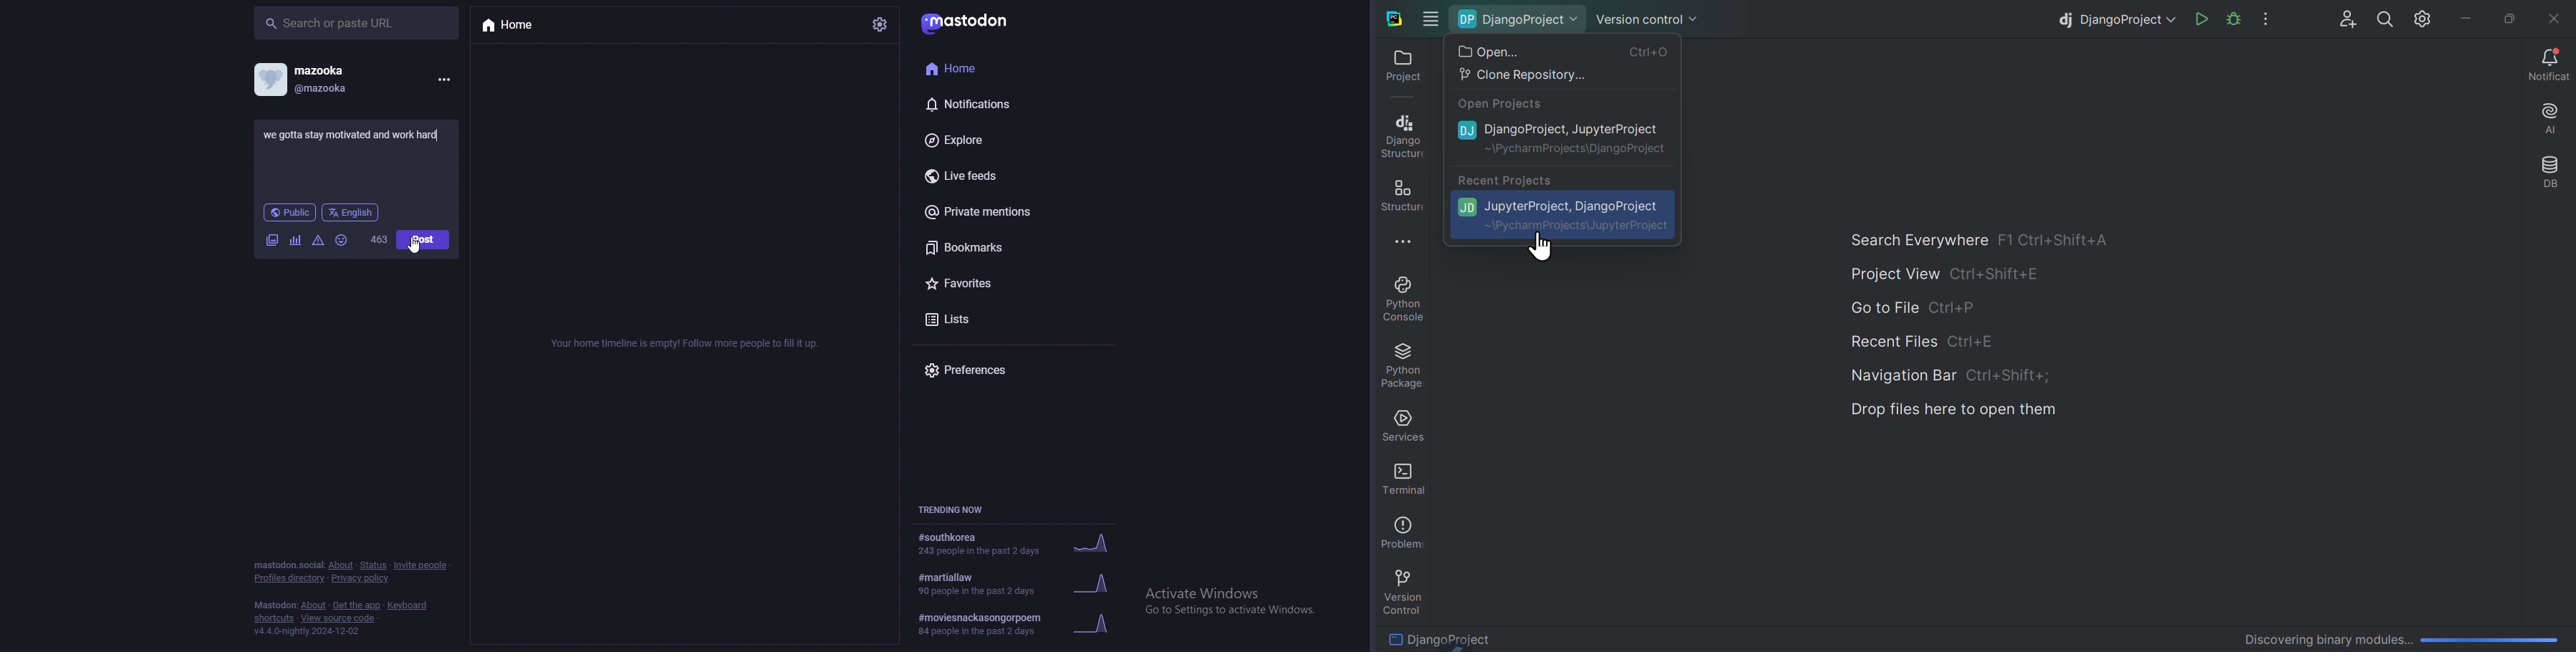  Describe the element at coordinates (373, 565) in the screenshot. I see `status` at that location.